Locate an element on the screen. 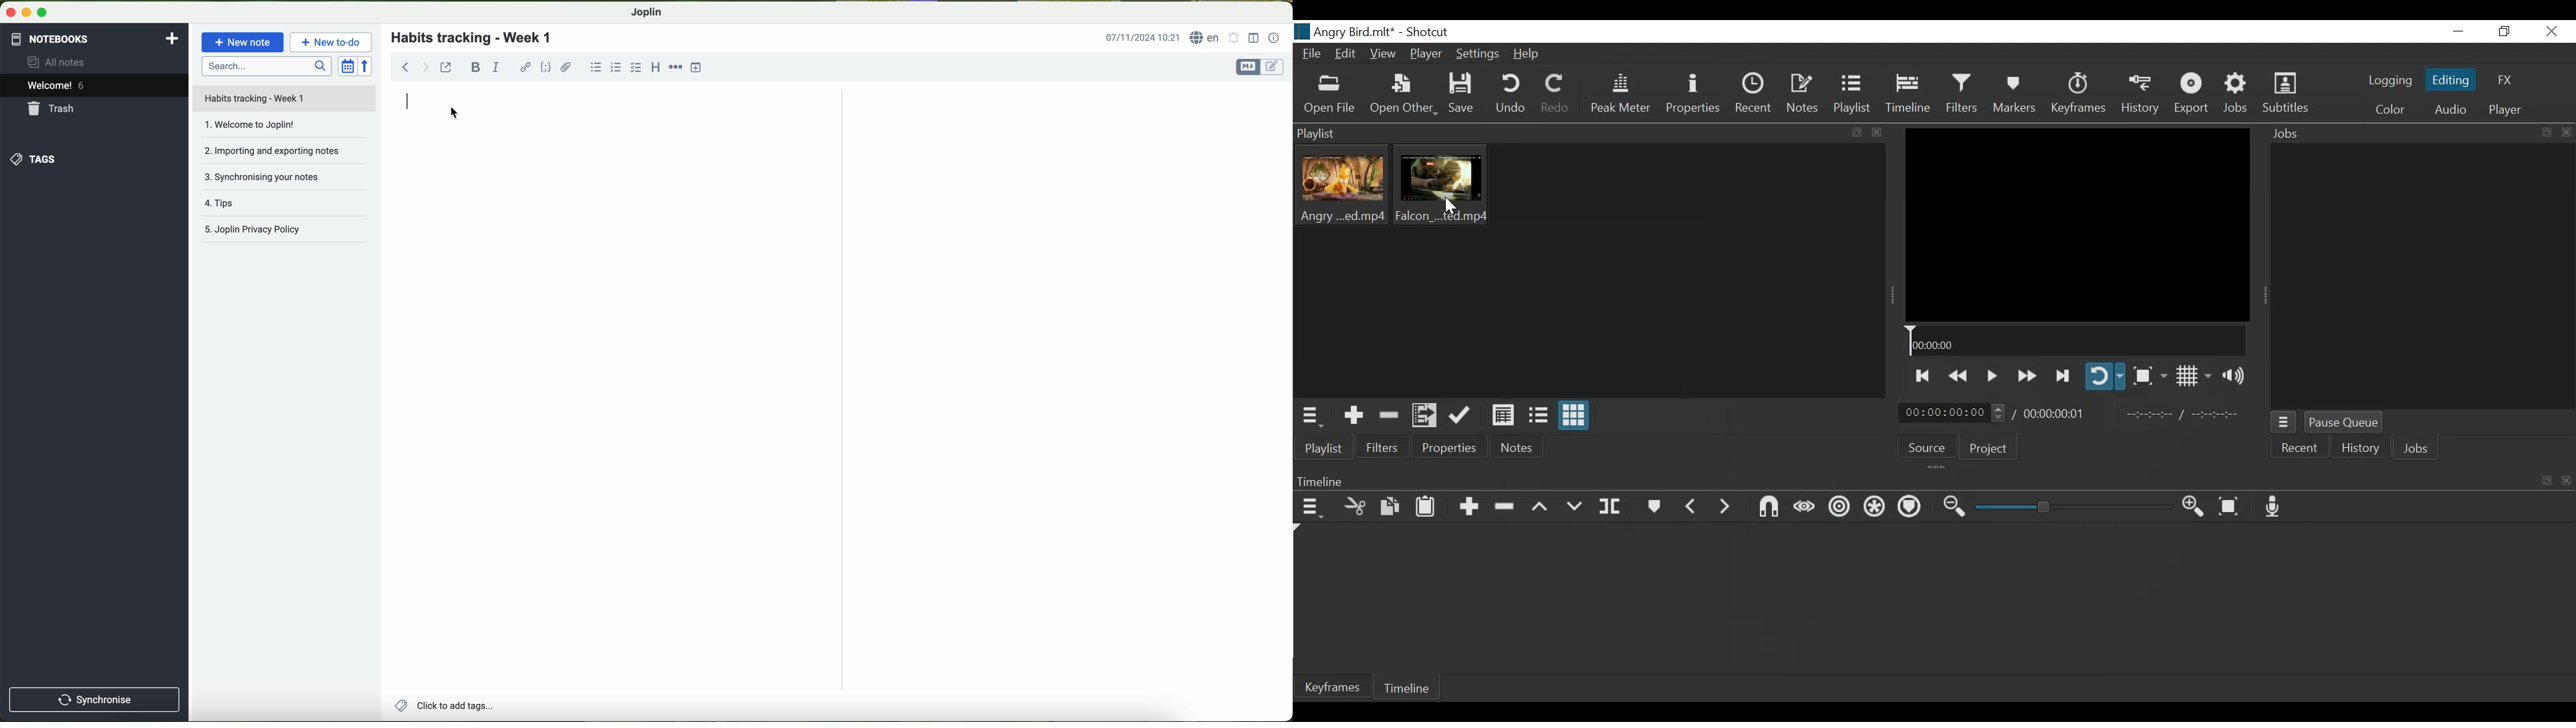 This screenshot has height=728, width=2576. Properties is located at coordinates (1695, 94).